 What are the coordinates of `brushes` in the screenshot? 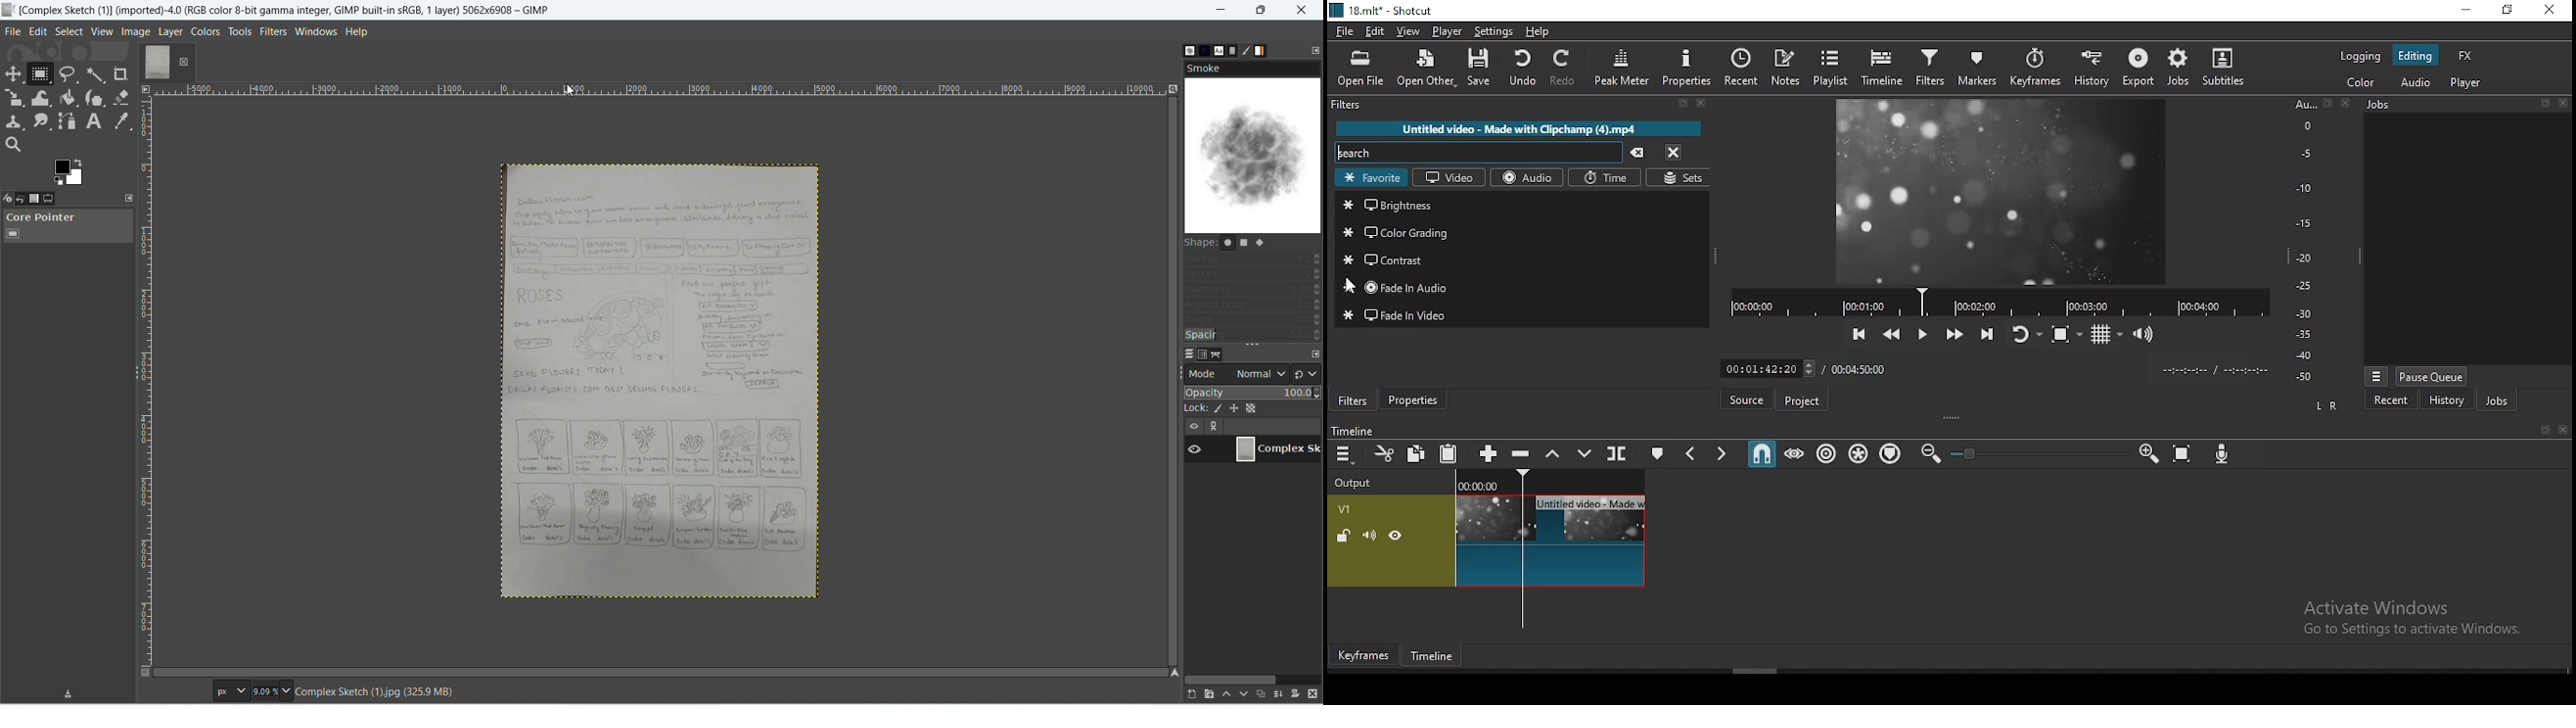 It's located at (1186, 51).